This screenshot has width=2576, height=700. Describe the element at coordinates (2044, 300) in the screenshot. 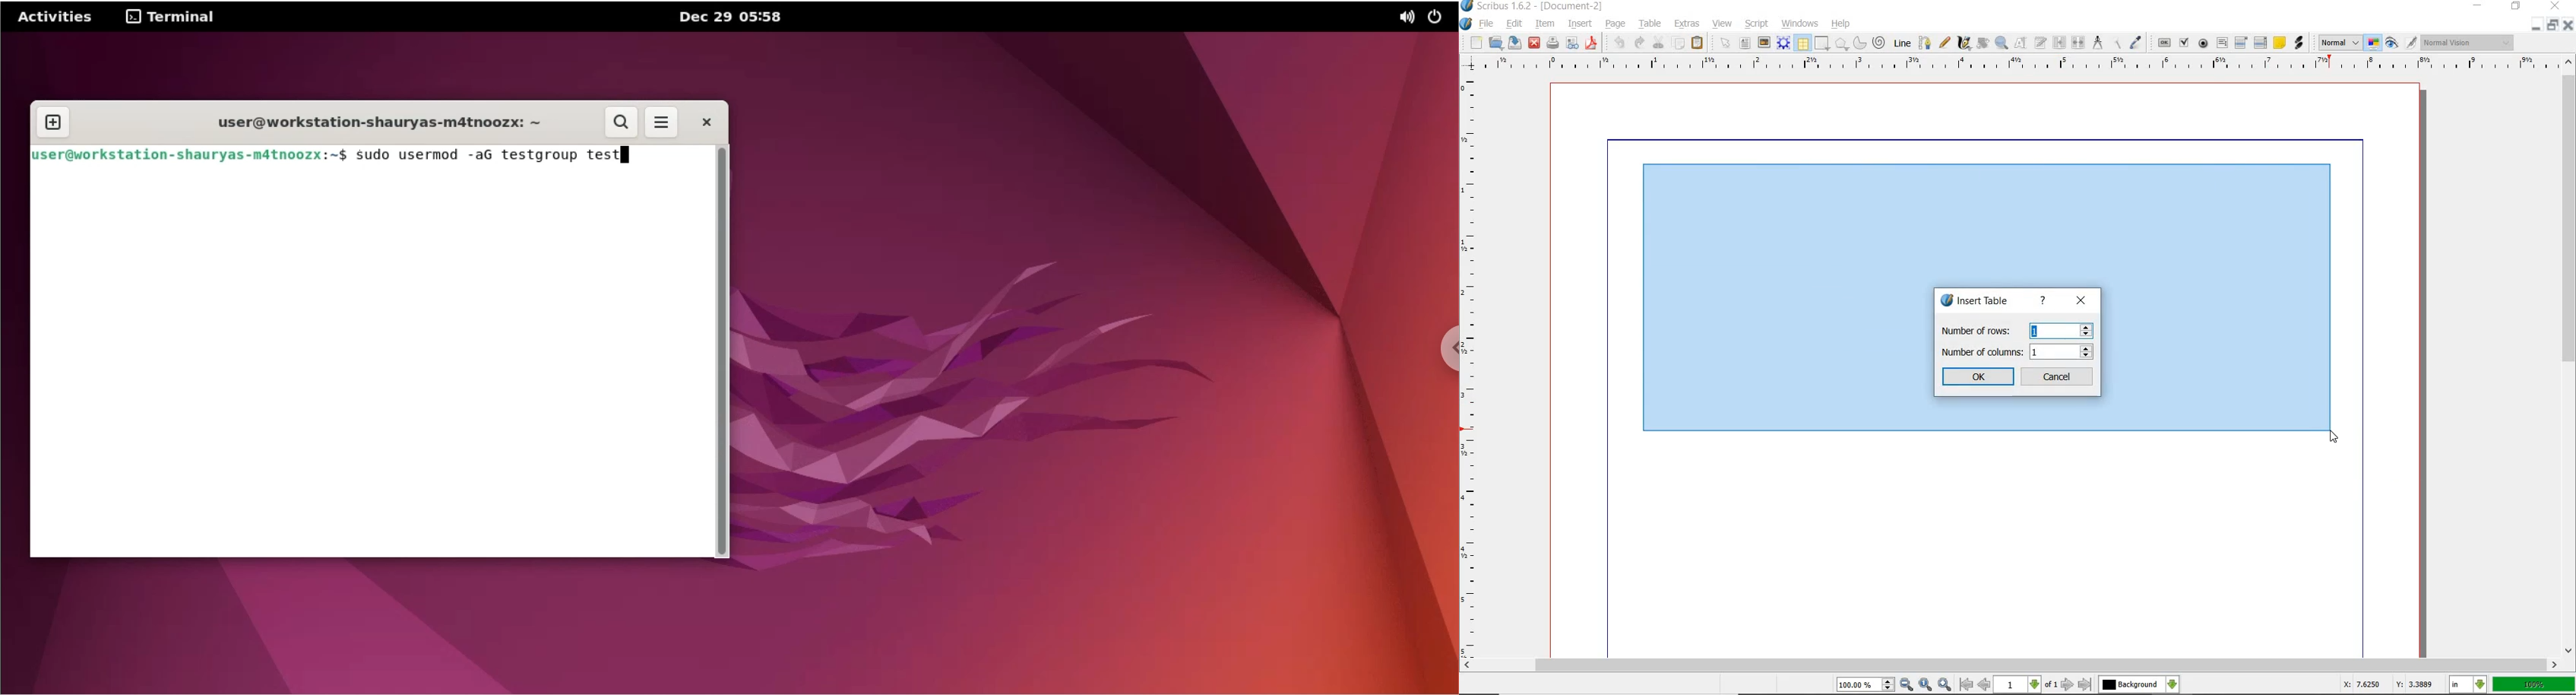

I see `help` at that location.